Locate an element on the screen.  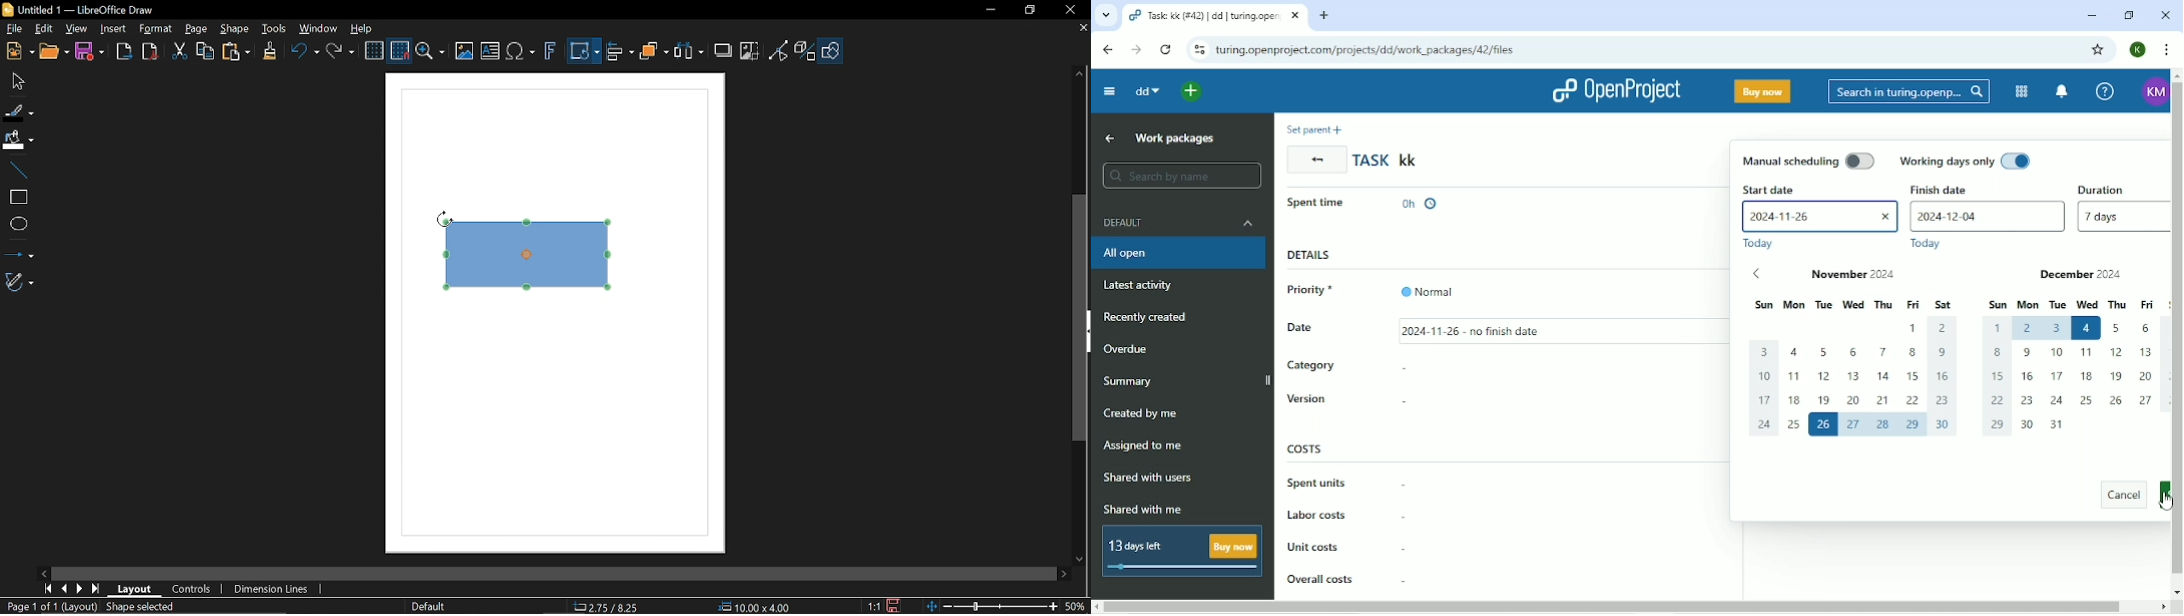
Toggle  is located at coordinates (779, 52).